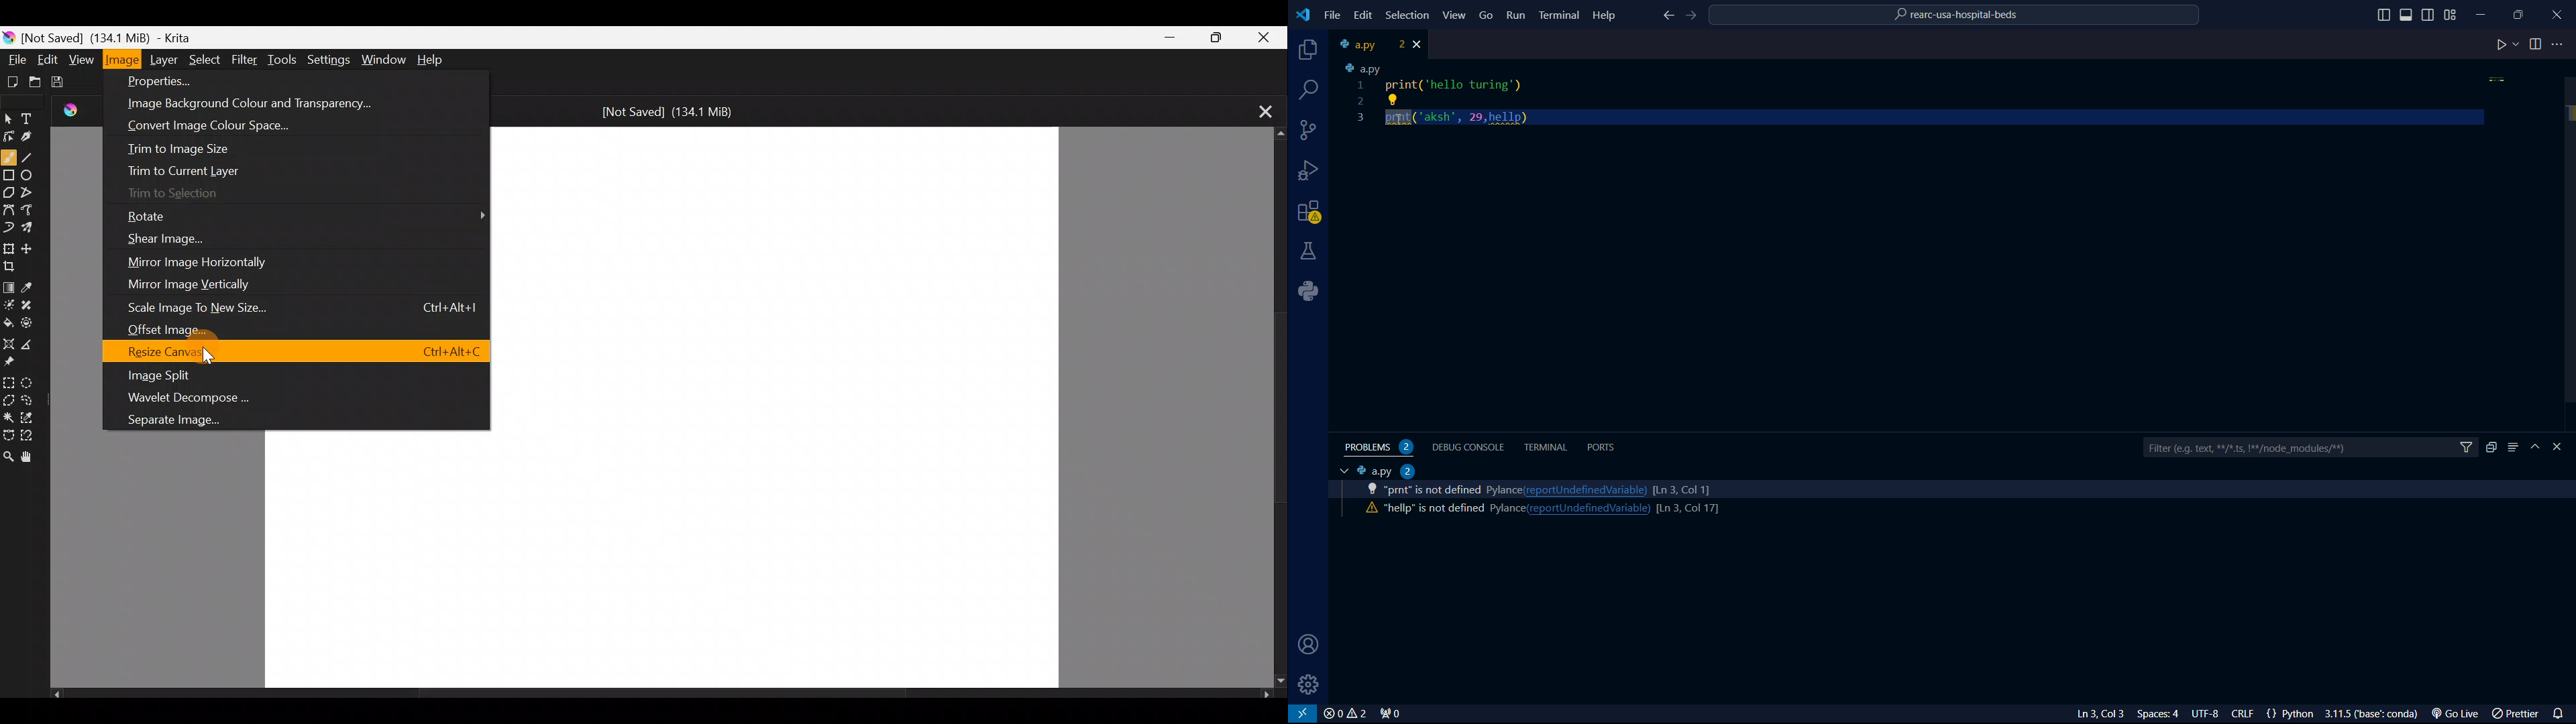  What do you see at coordinates (281, 104) in the screenshot?
I see `Image background color and transparency` at bounding box center [281, 104].